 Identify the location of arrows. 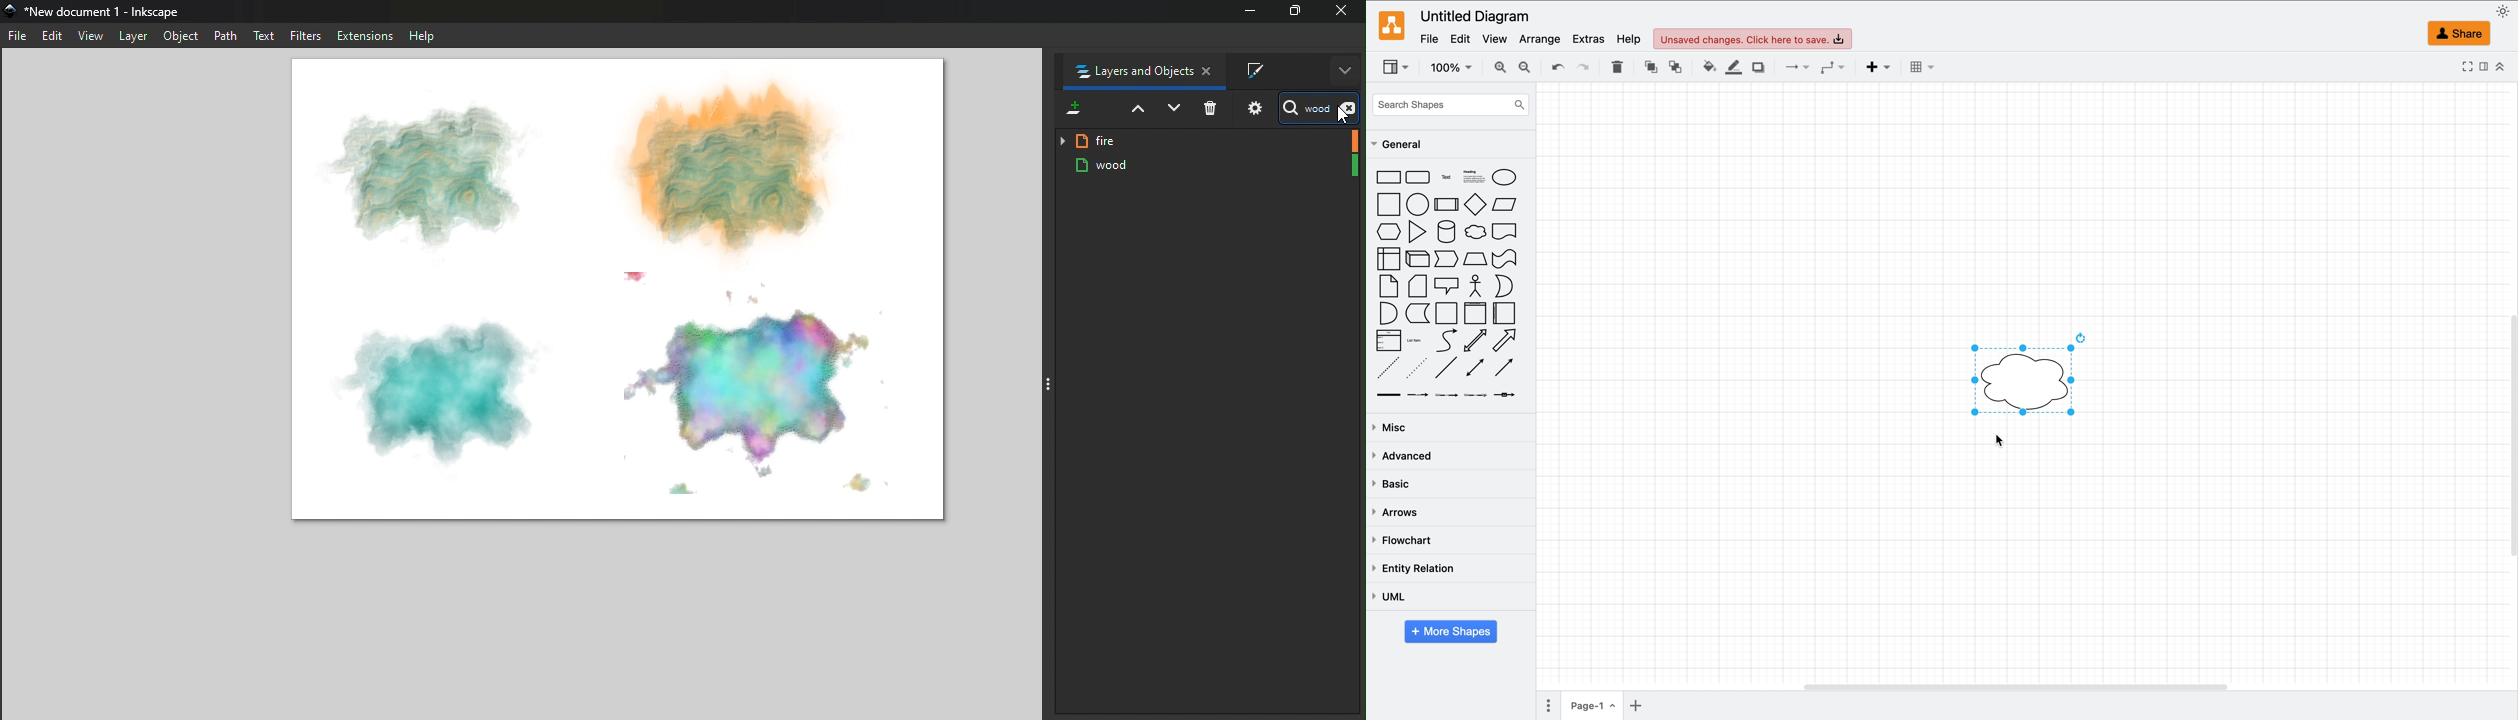
(1399, 515).